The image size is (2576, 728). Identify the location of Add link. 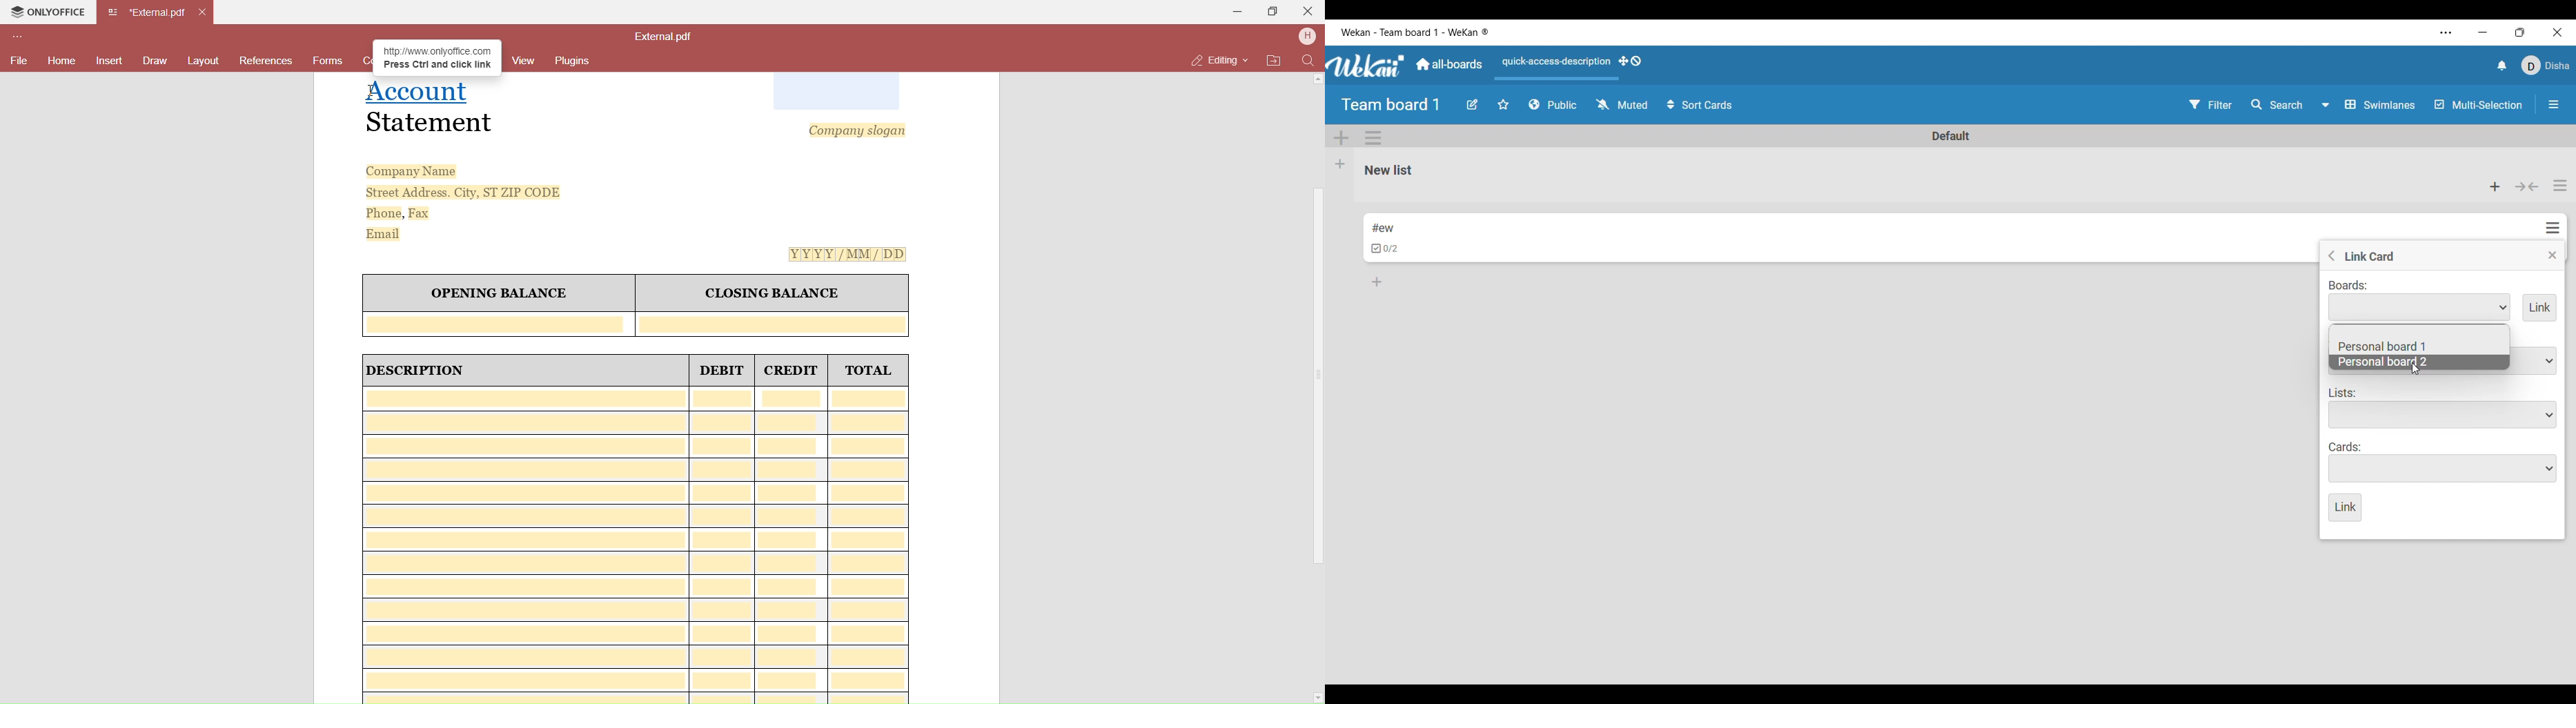
(2540, 308).